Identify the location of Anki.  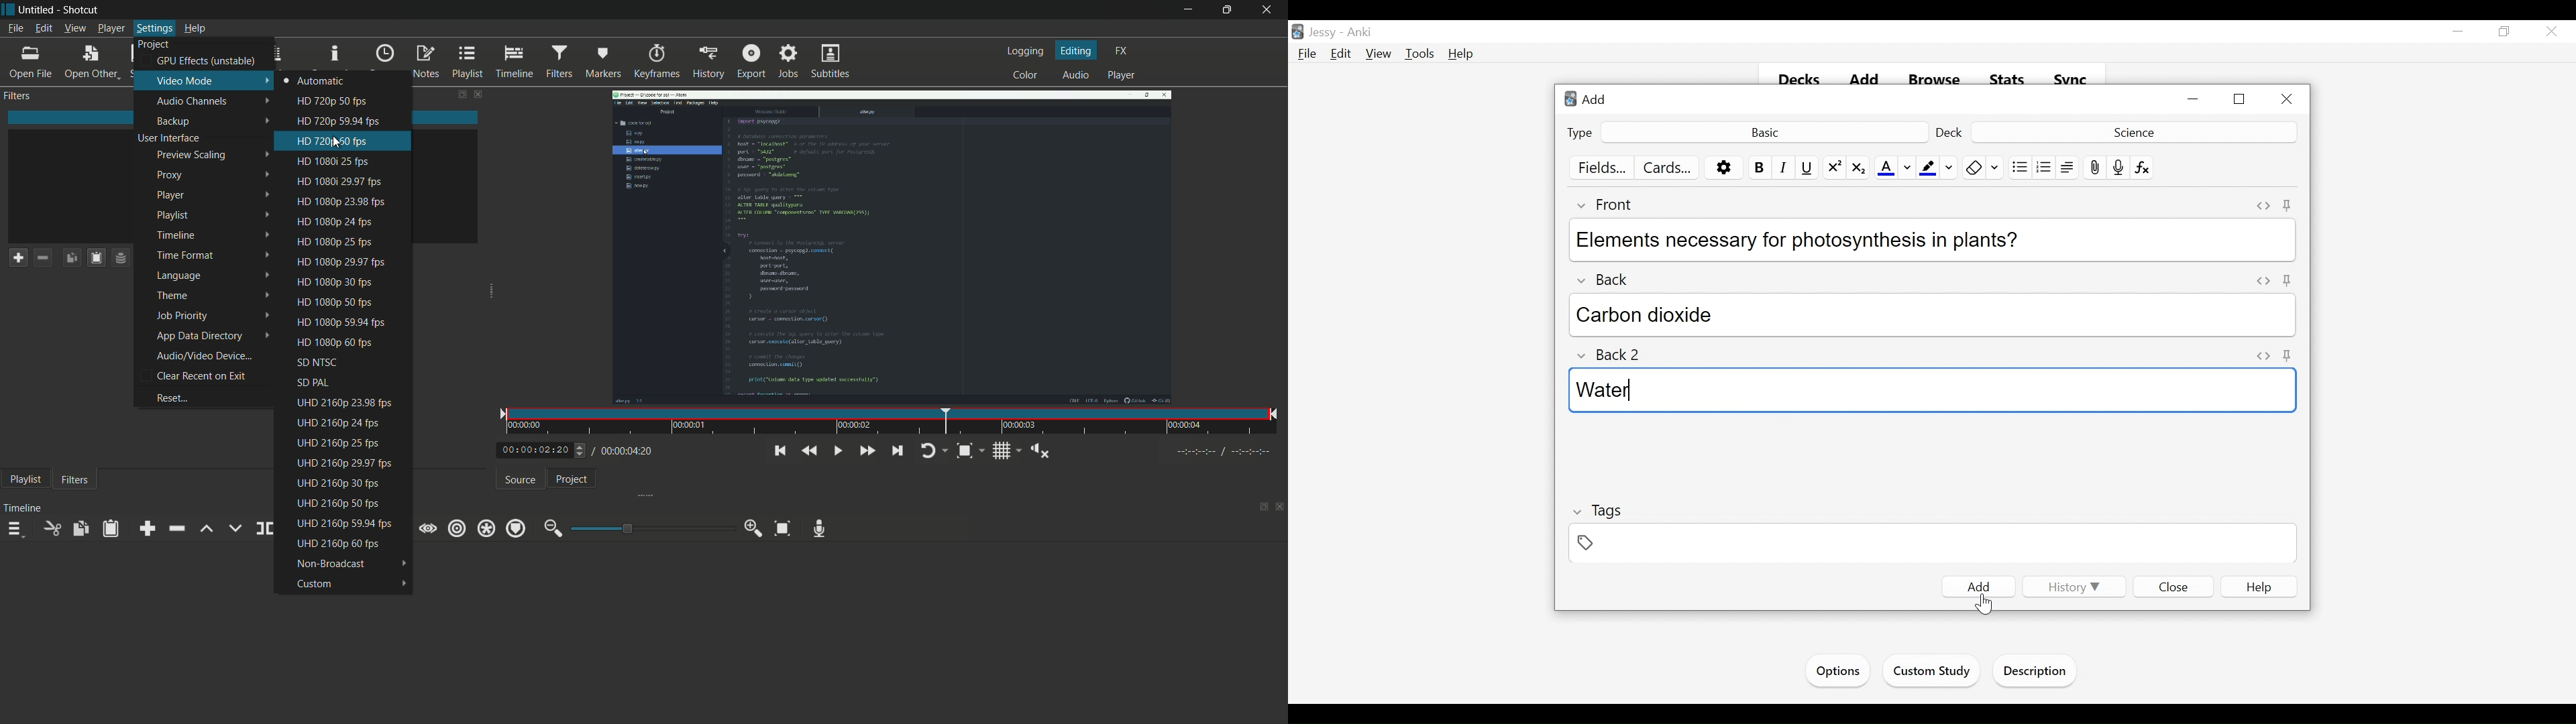
(1360, 33).